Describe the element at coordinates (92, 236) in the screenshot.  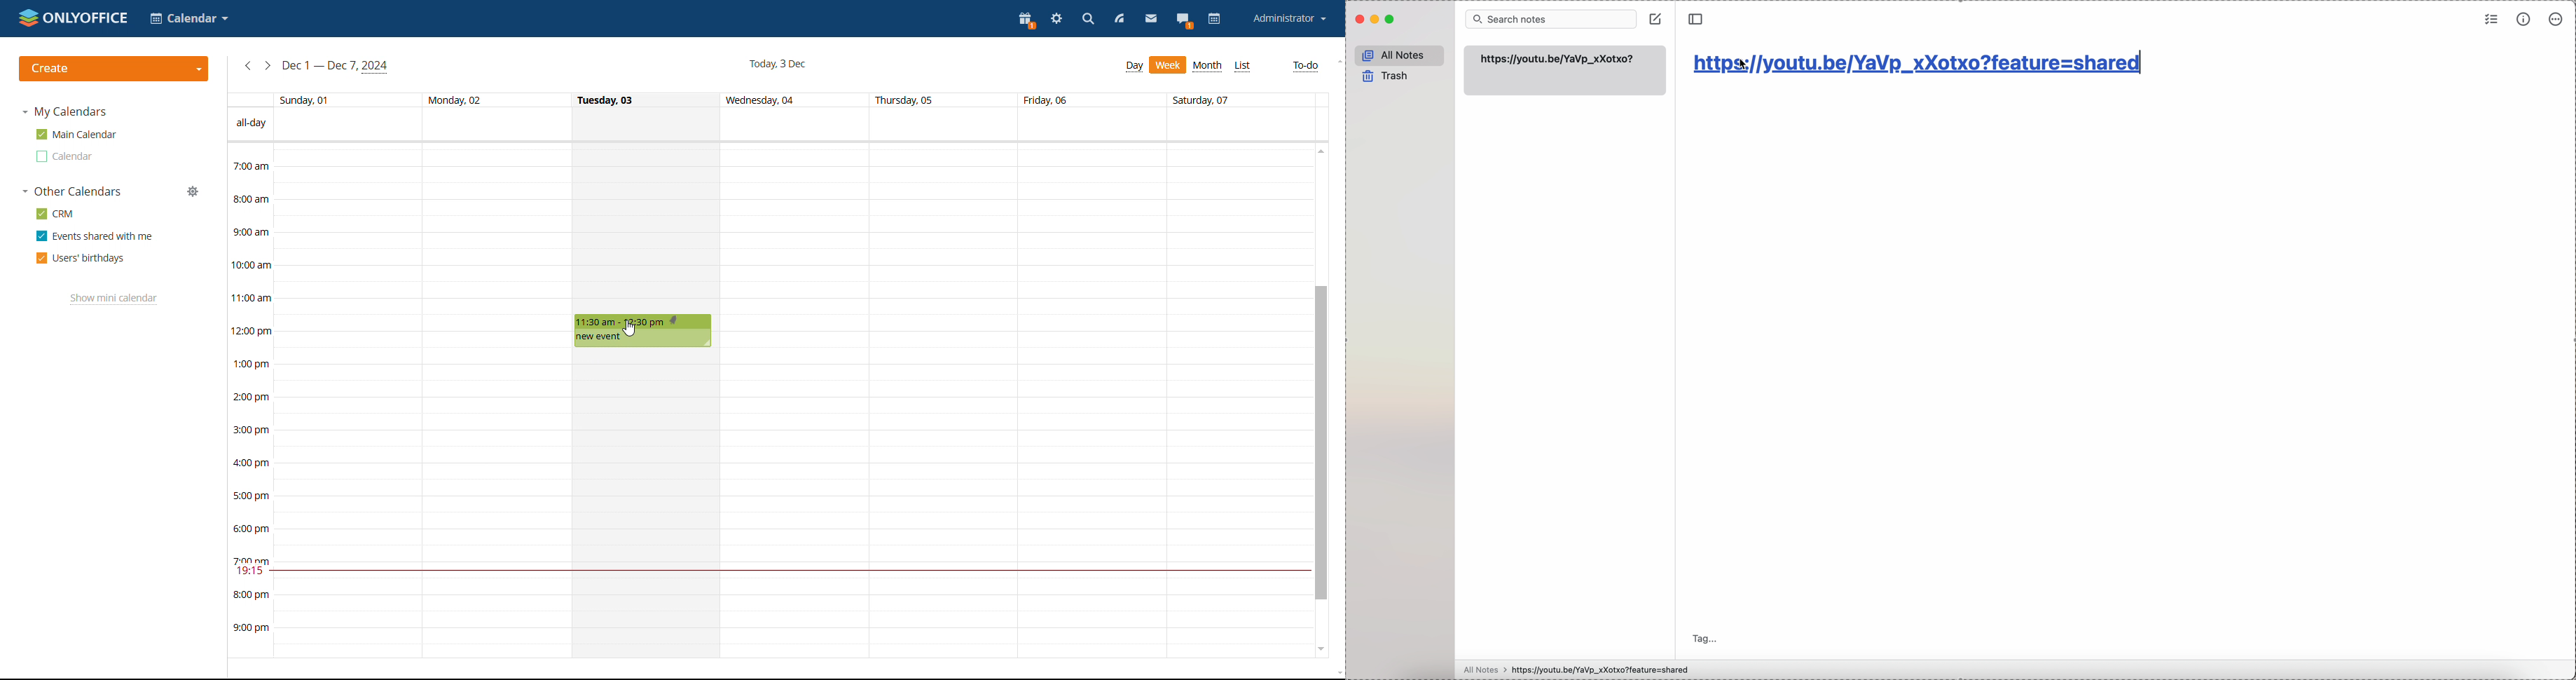
I see `Events shared with me` at that location.